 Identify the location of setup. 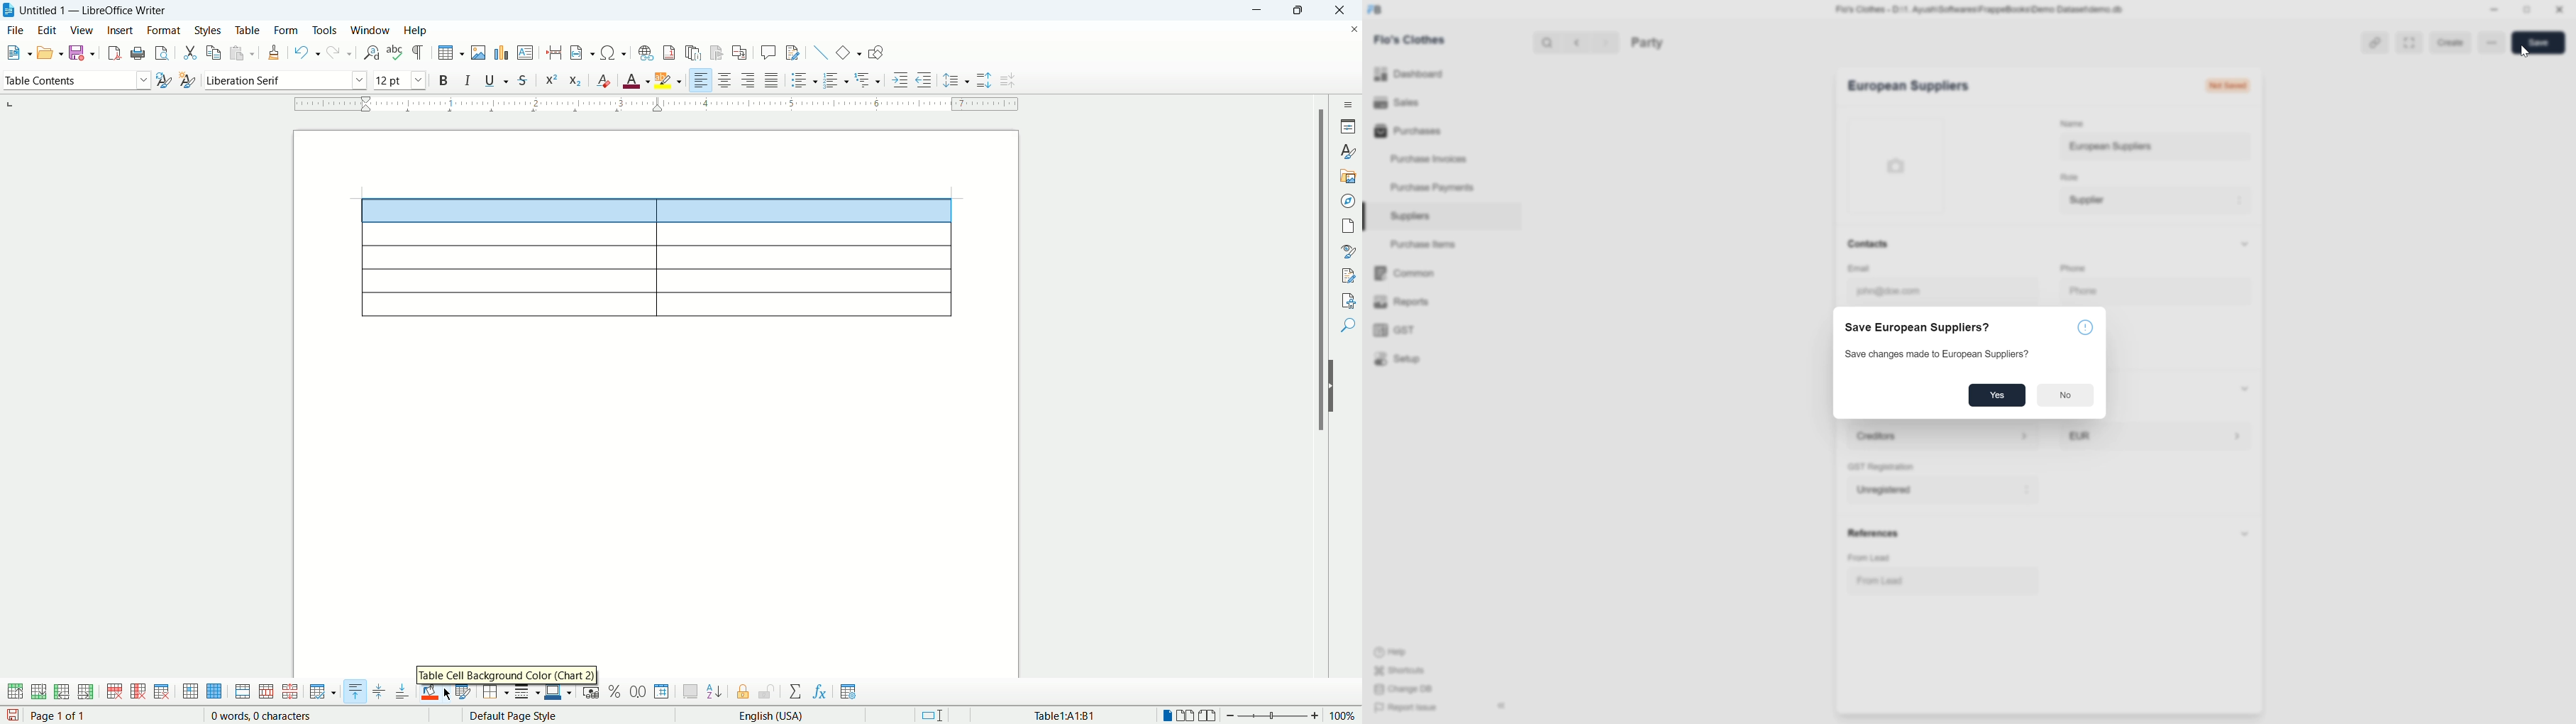
(1397, 359).